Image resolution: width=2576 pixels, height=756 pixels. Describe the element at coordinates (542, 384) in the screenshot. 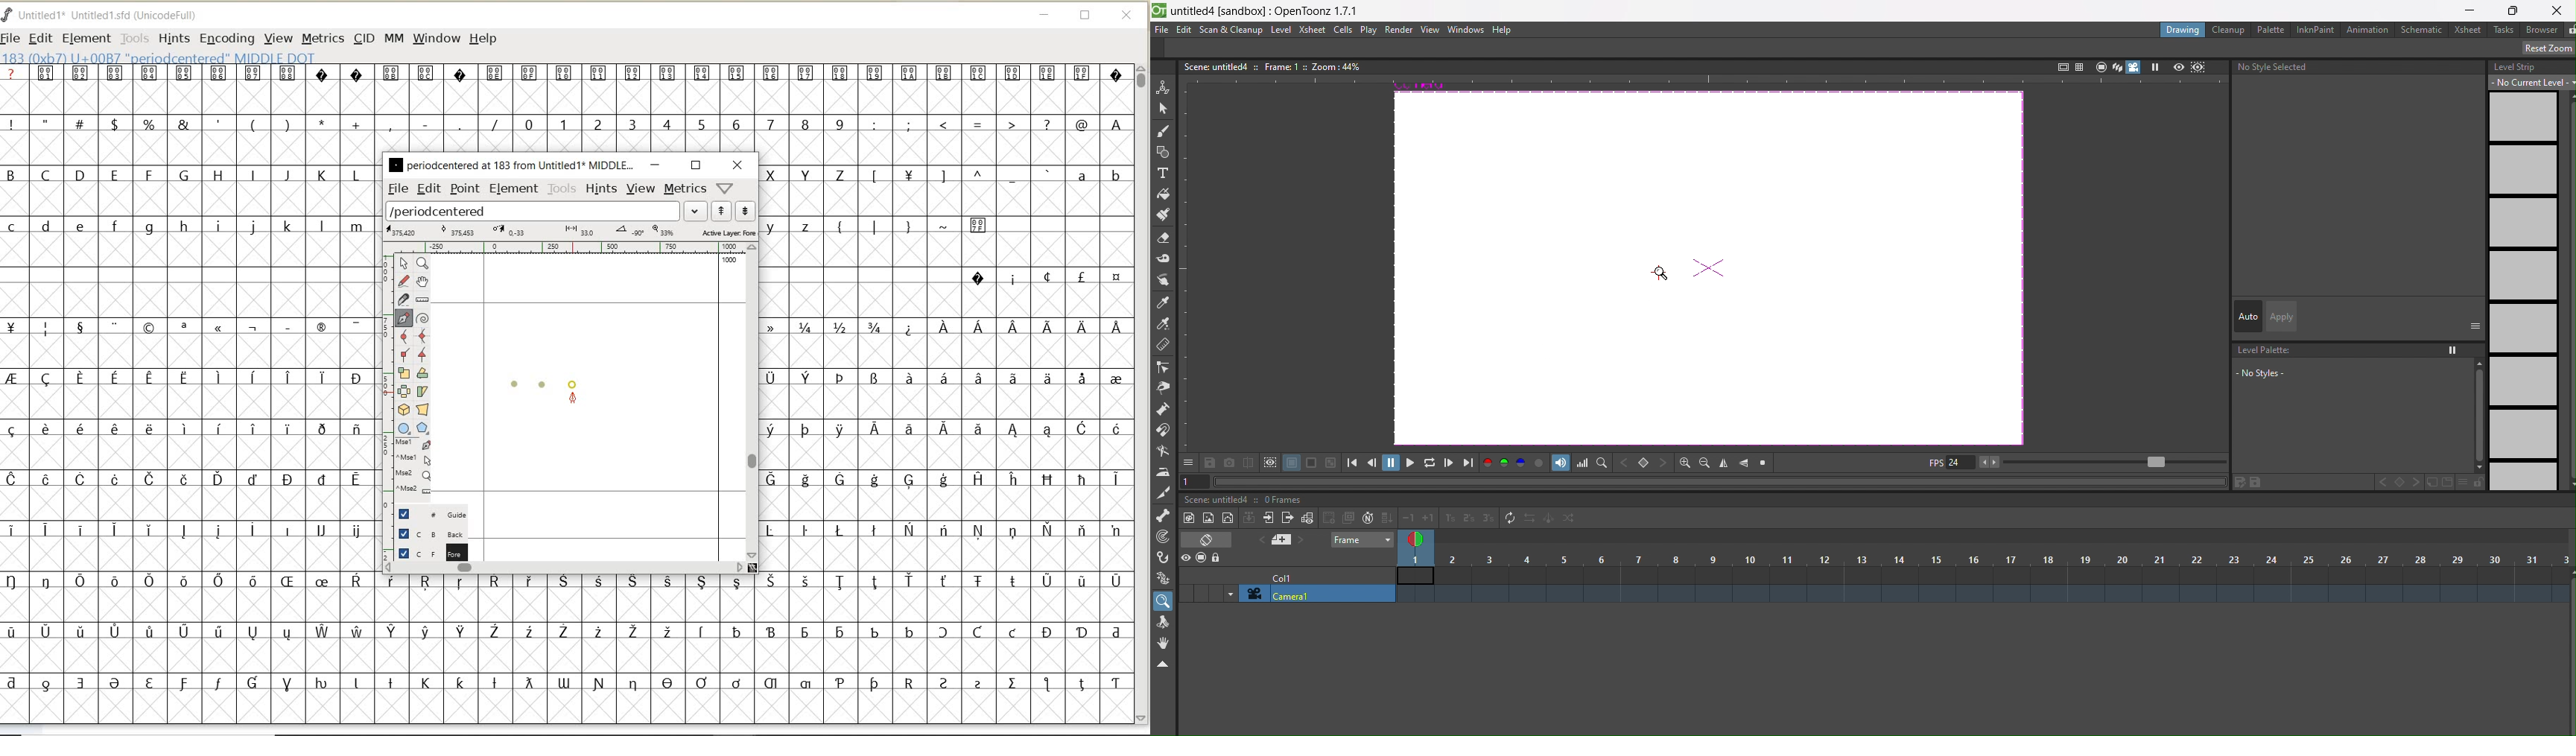

I see `dot` at that location.